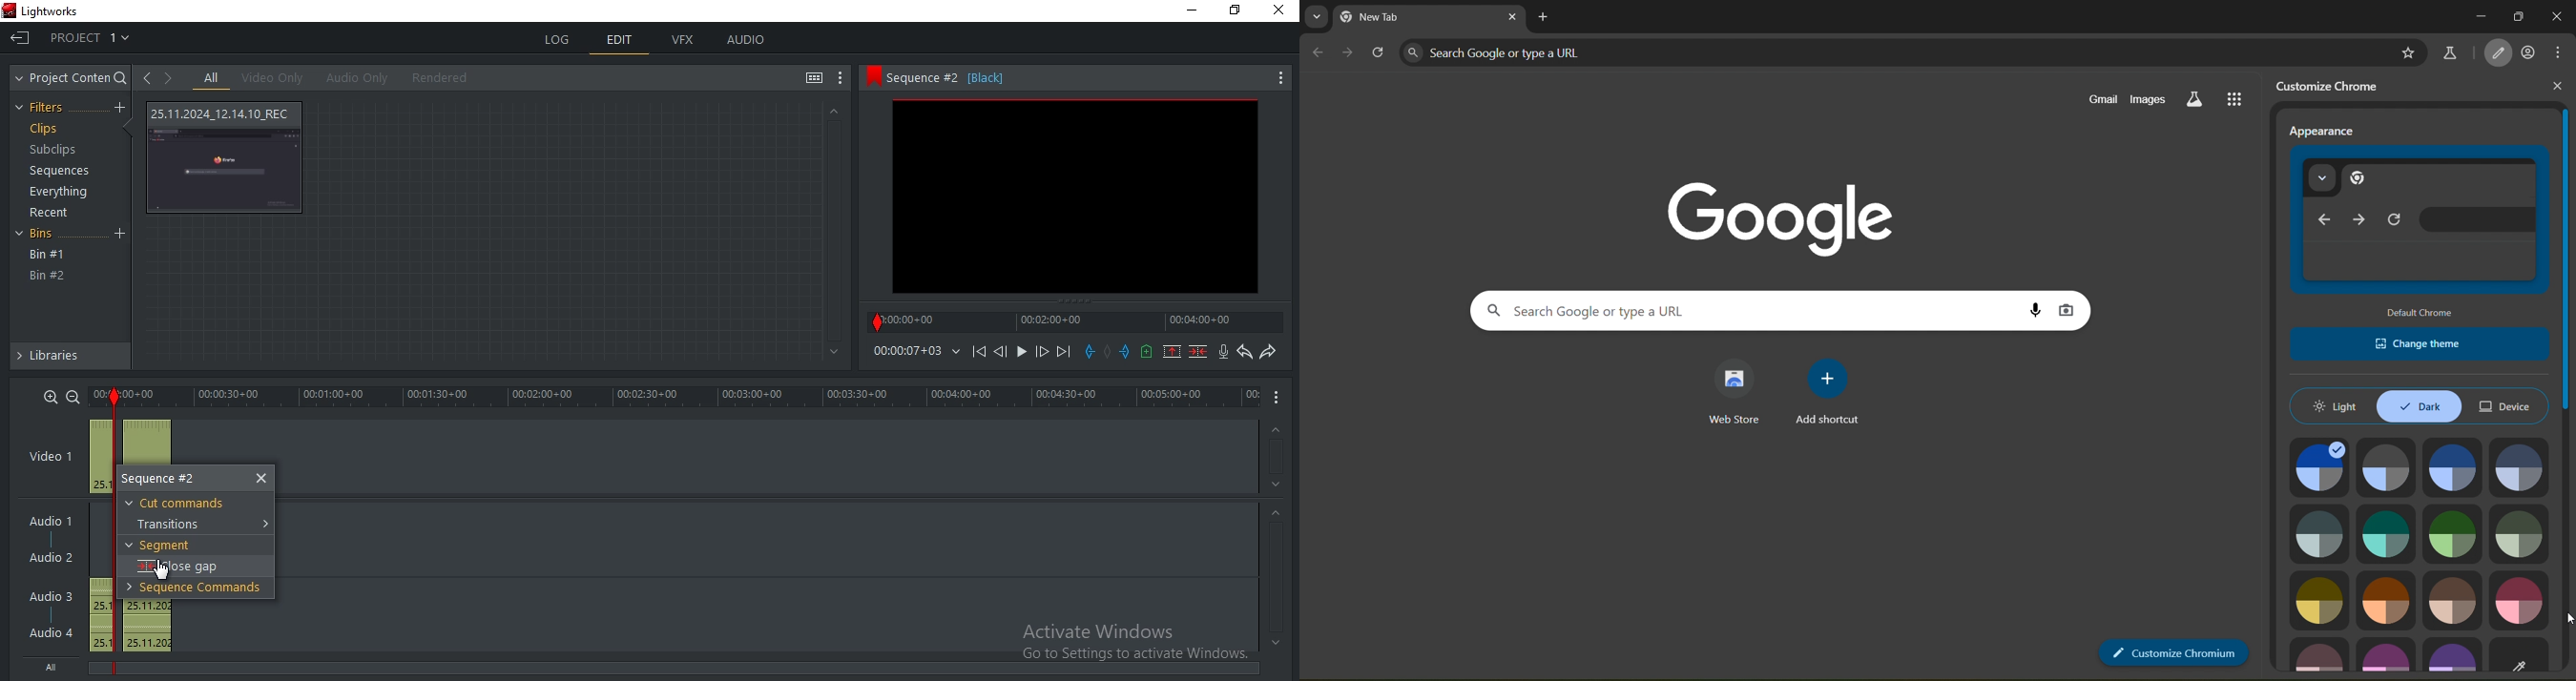  I want to click on Up, so click(833, 111).